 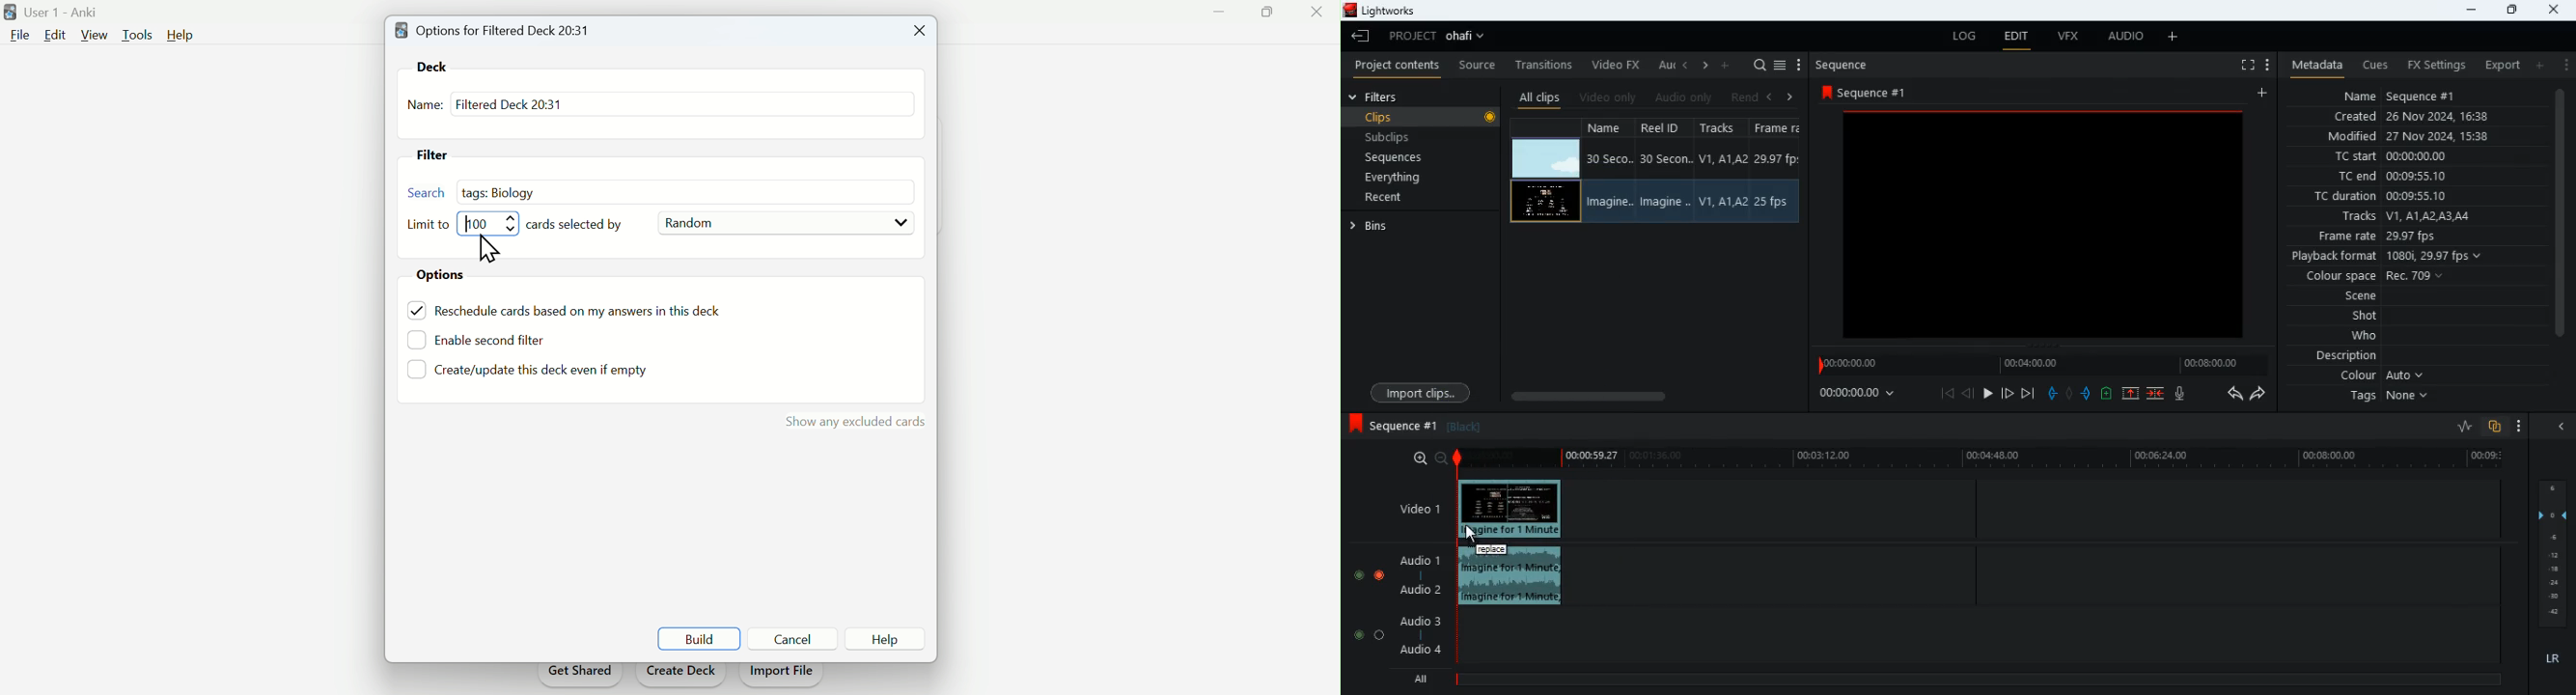 I want to click on Create/update this deck even if empty, so click(x=539, y=373).